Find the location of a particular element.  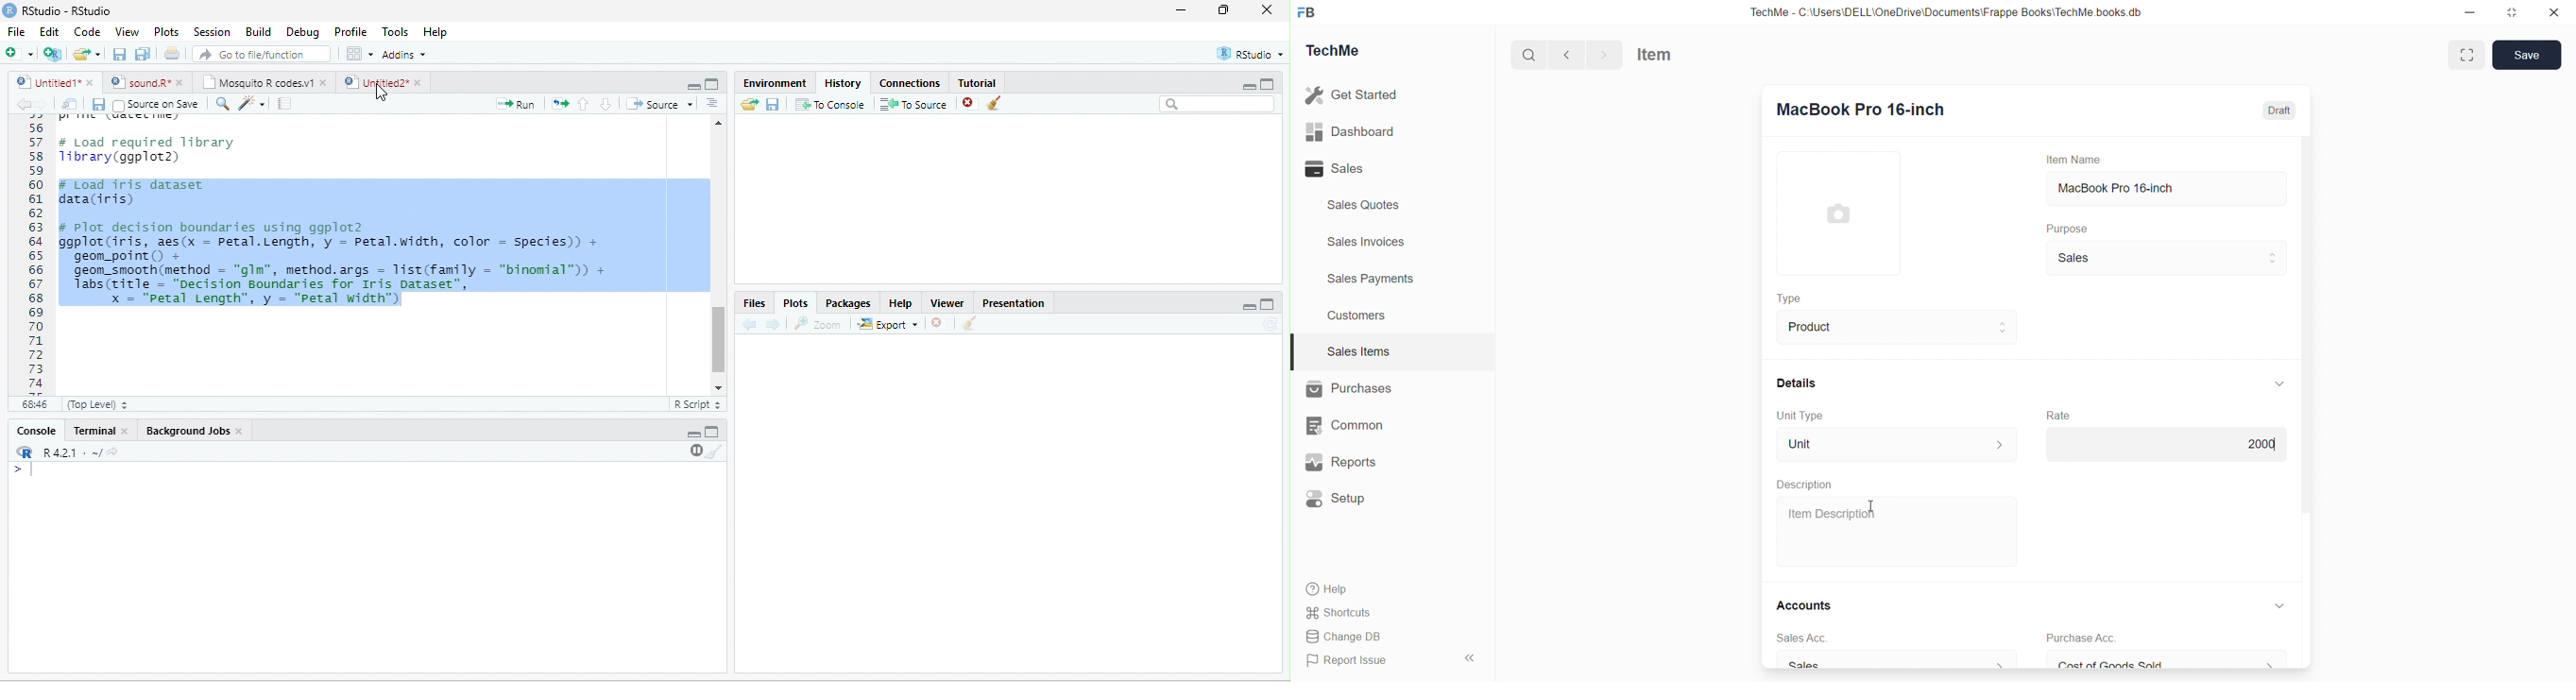

Setup is located at coordinates (1341, 498).